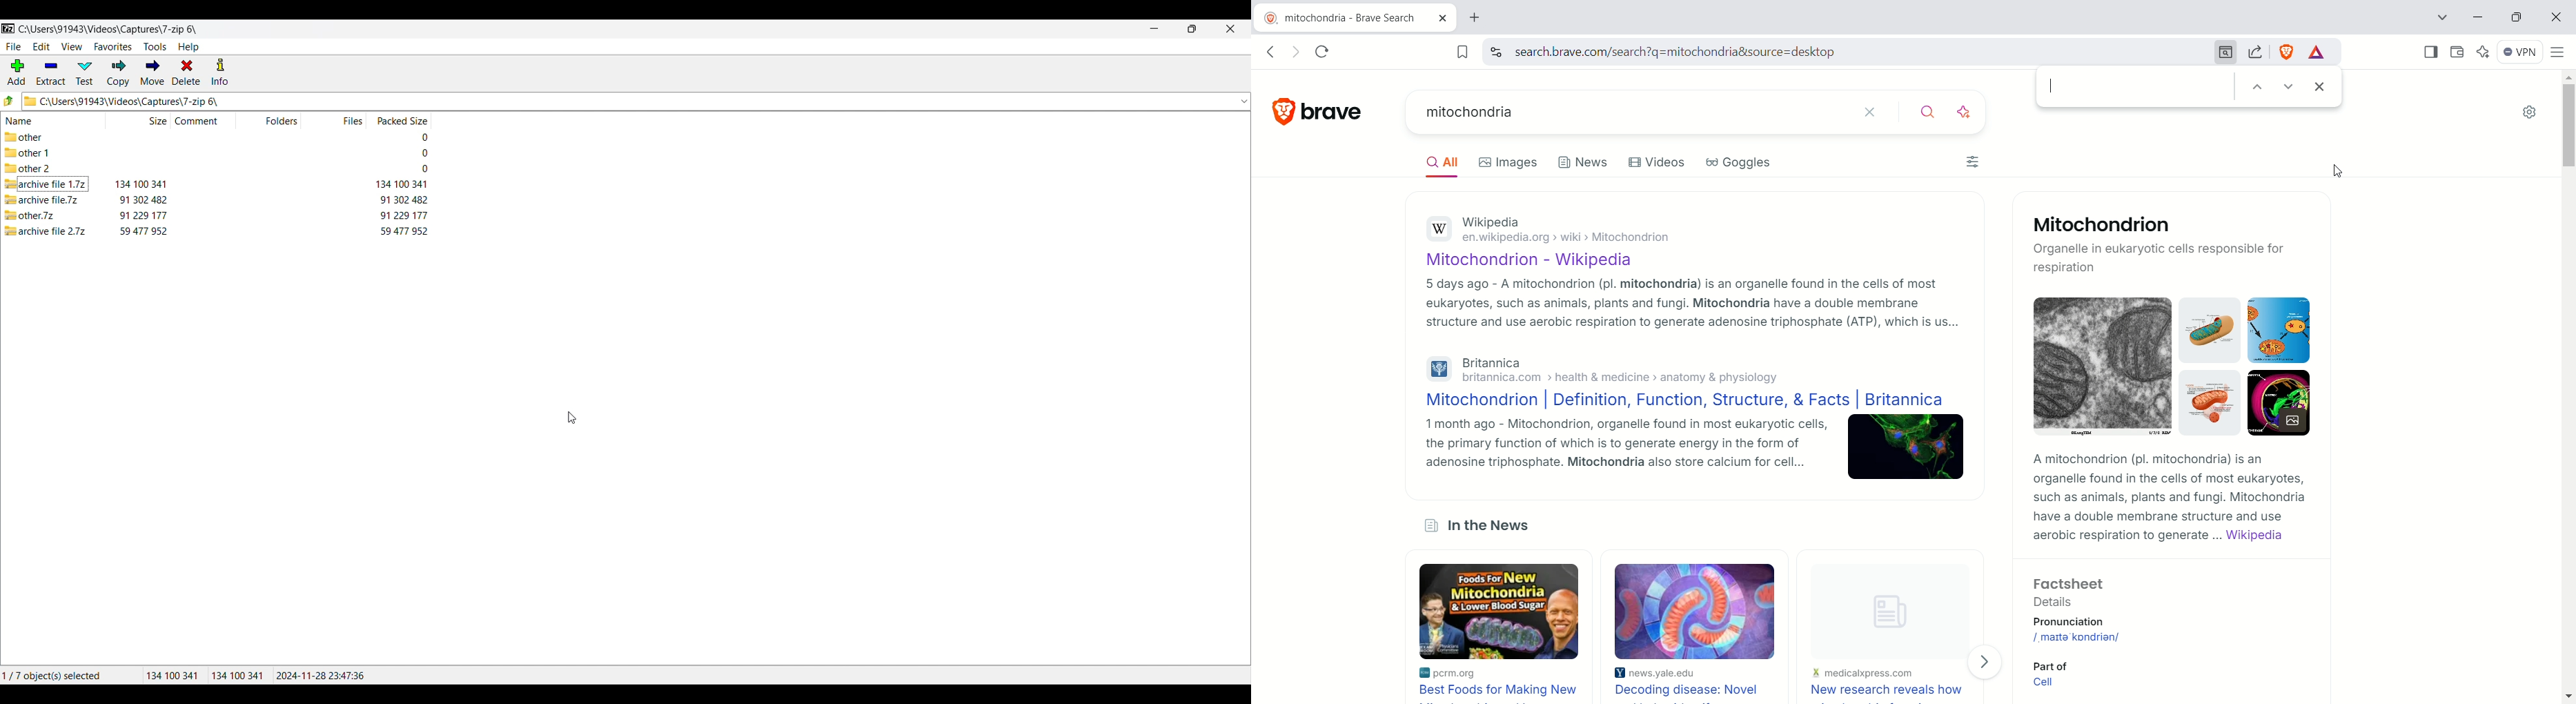 The width and height of the screenshot is (2576, 728). What do you see at coordinates (2210, 332) in the screenshot?
I see `Image` at bounding box center [2210, 332].